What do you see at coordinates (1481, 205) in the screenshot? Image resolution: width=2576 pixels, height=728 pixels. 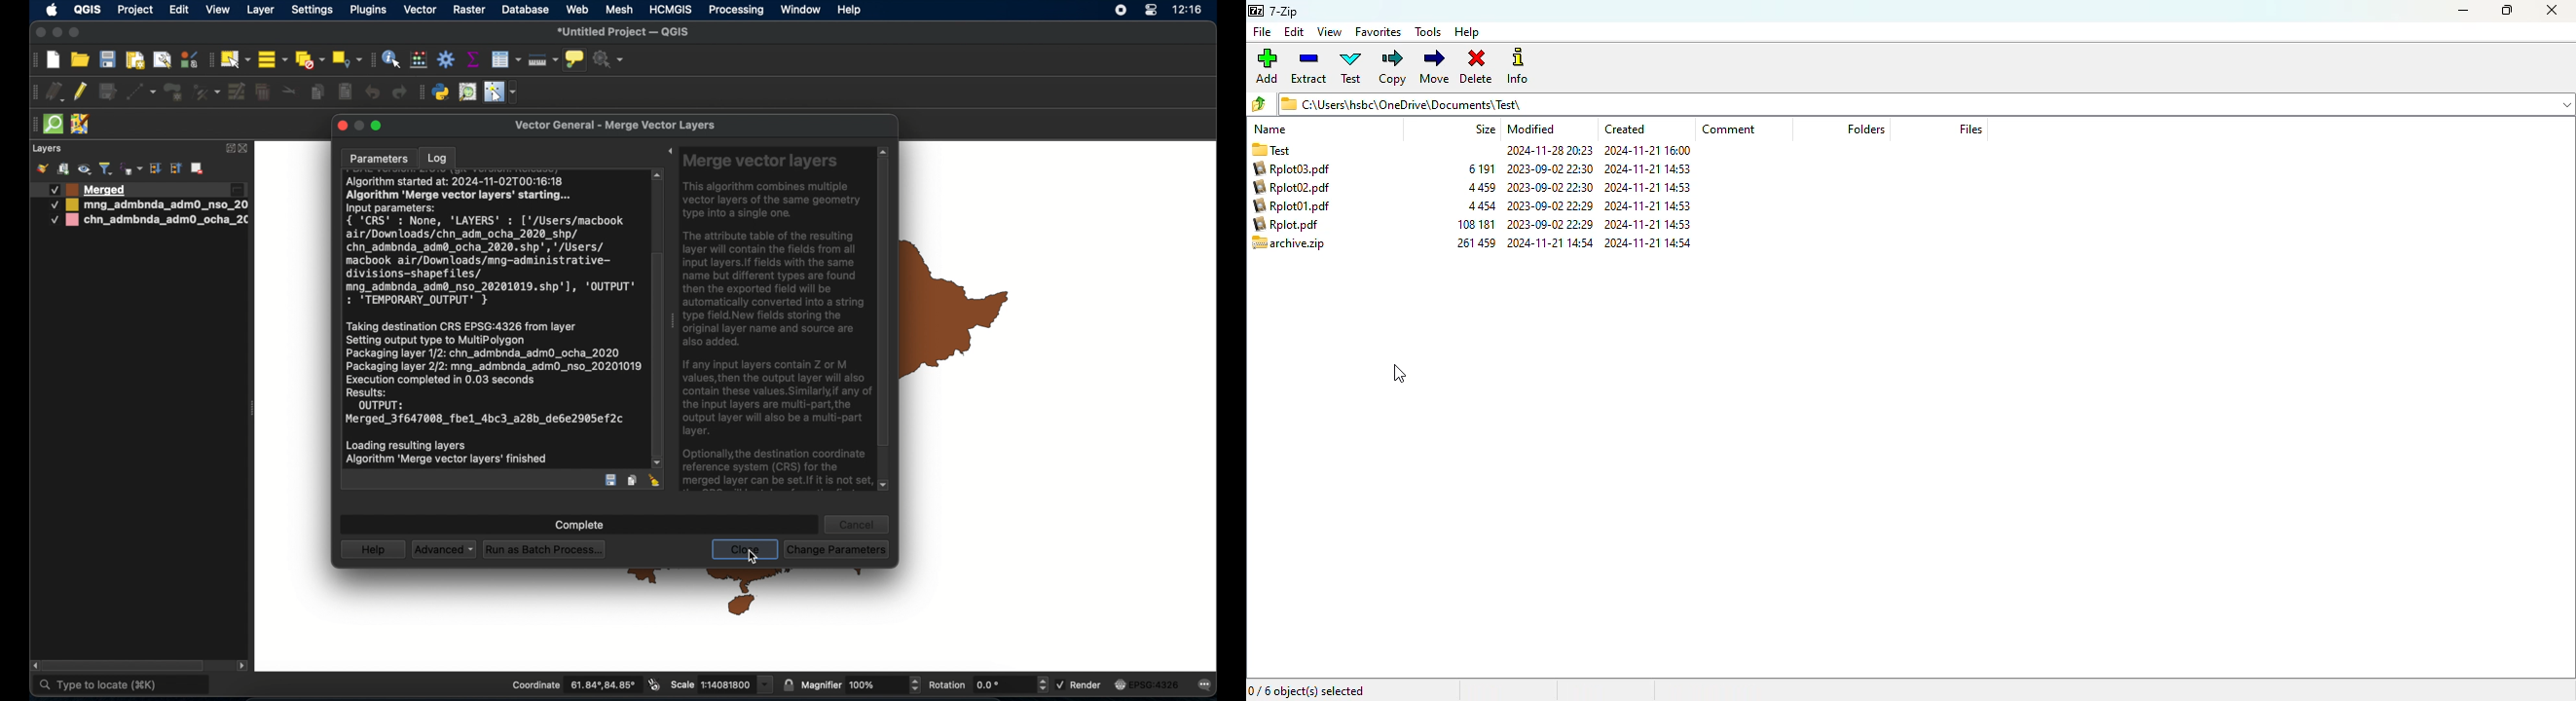 I see `4 459` at bounding box center [1481, 205].